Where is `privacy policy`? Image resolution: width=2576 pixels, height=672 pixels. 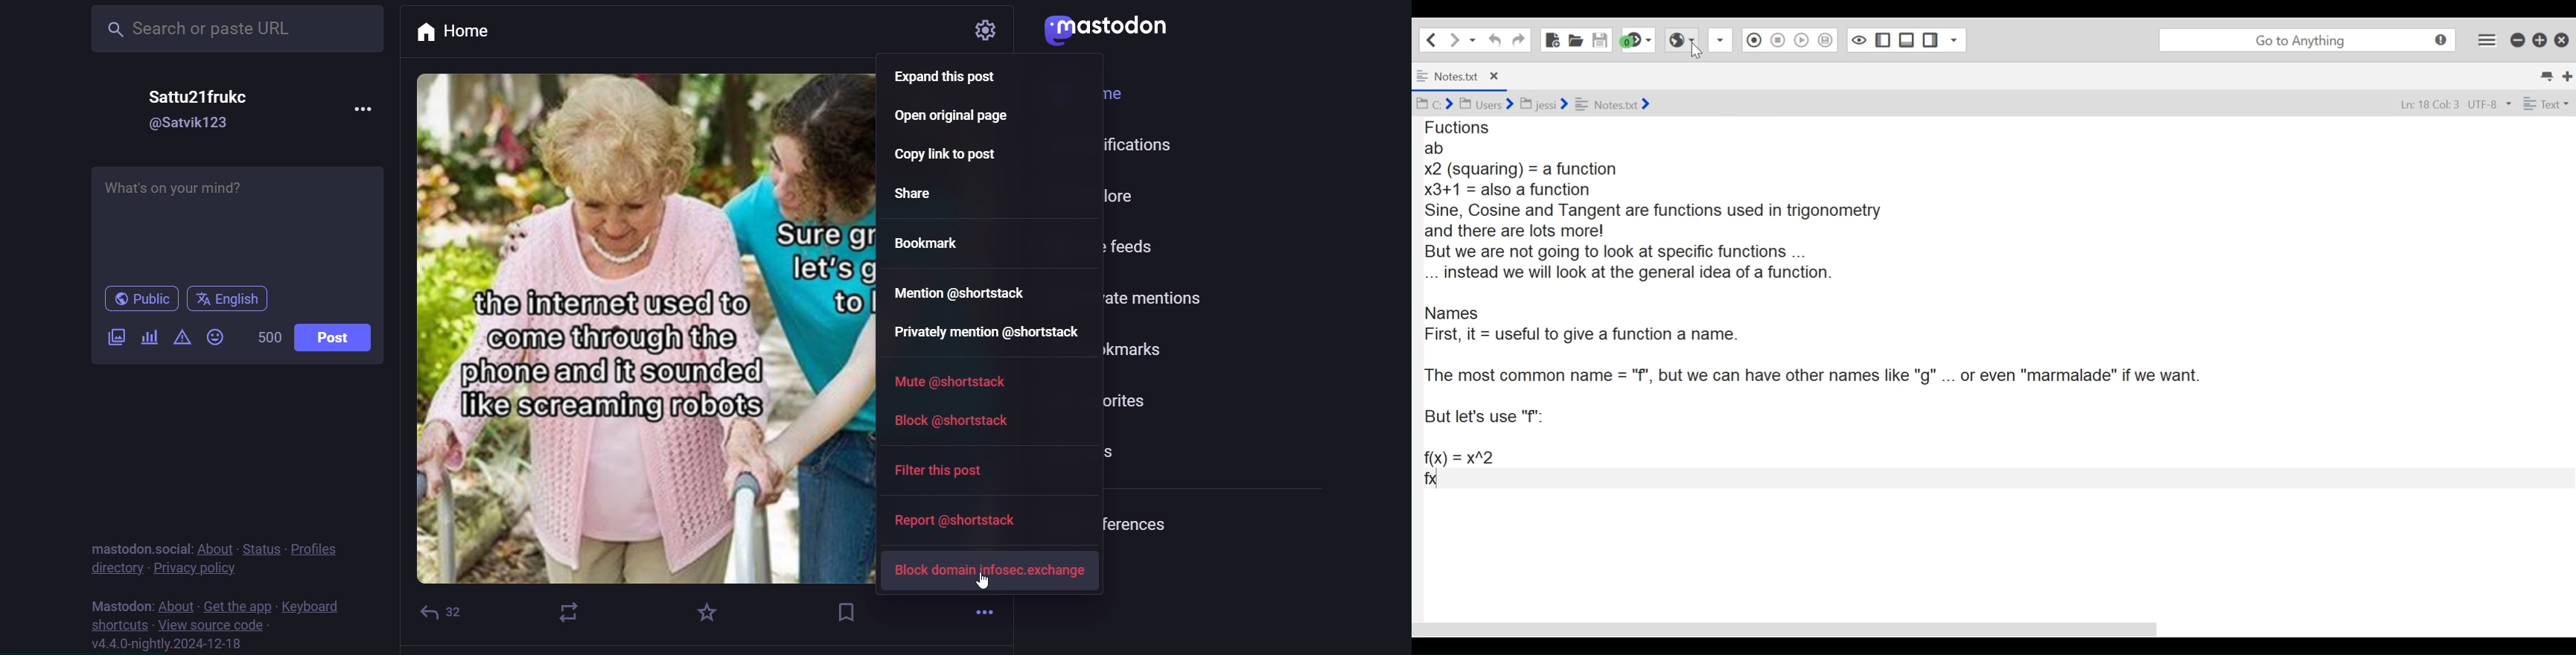 privacy policy is located at coordinates (193, 567).